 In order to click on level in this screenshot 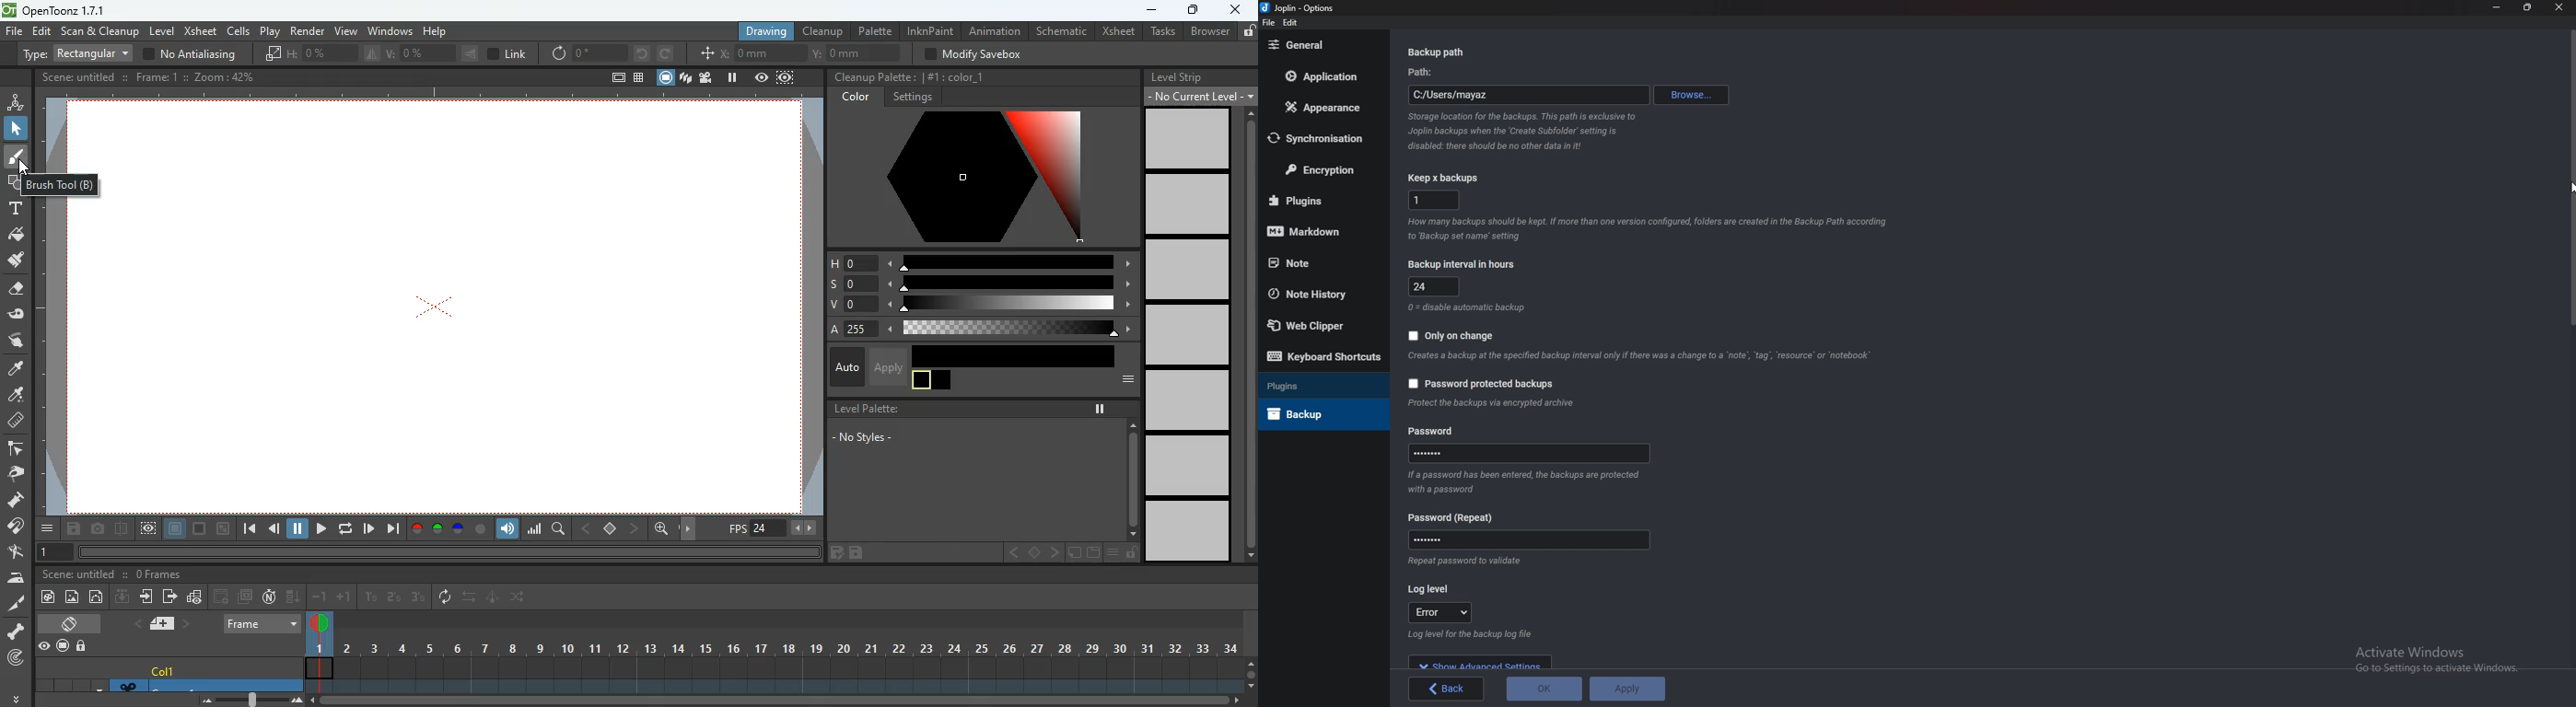, I will do `click(1188, 400)`.